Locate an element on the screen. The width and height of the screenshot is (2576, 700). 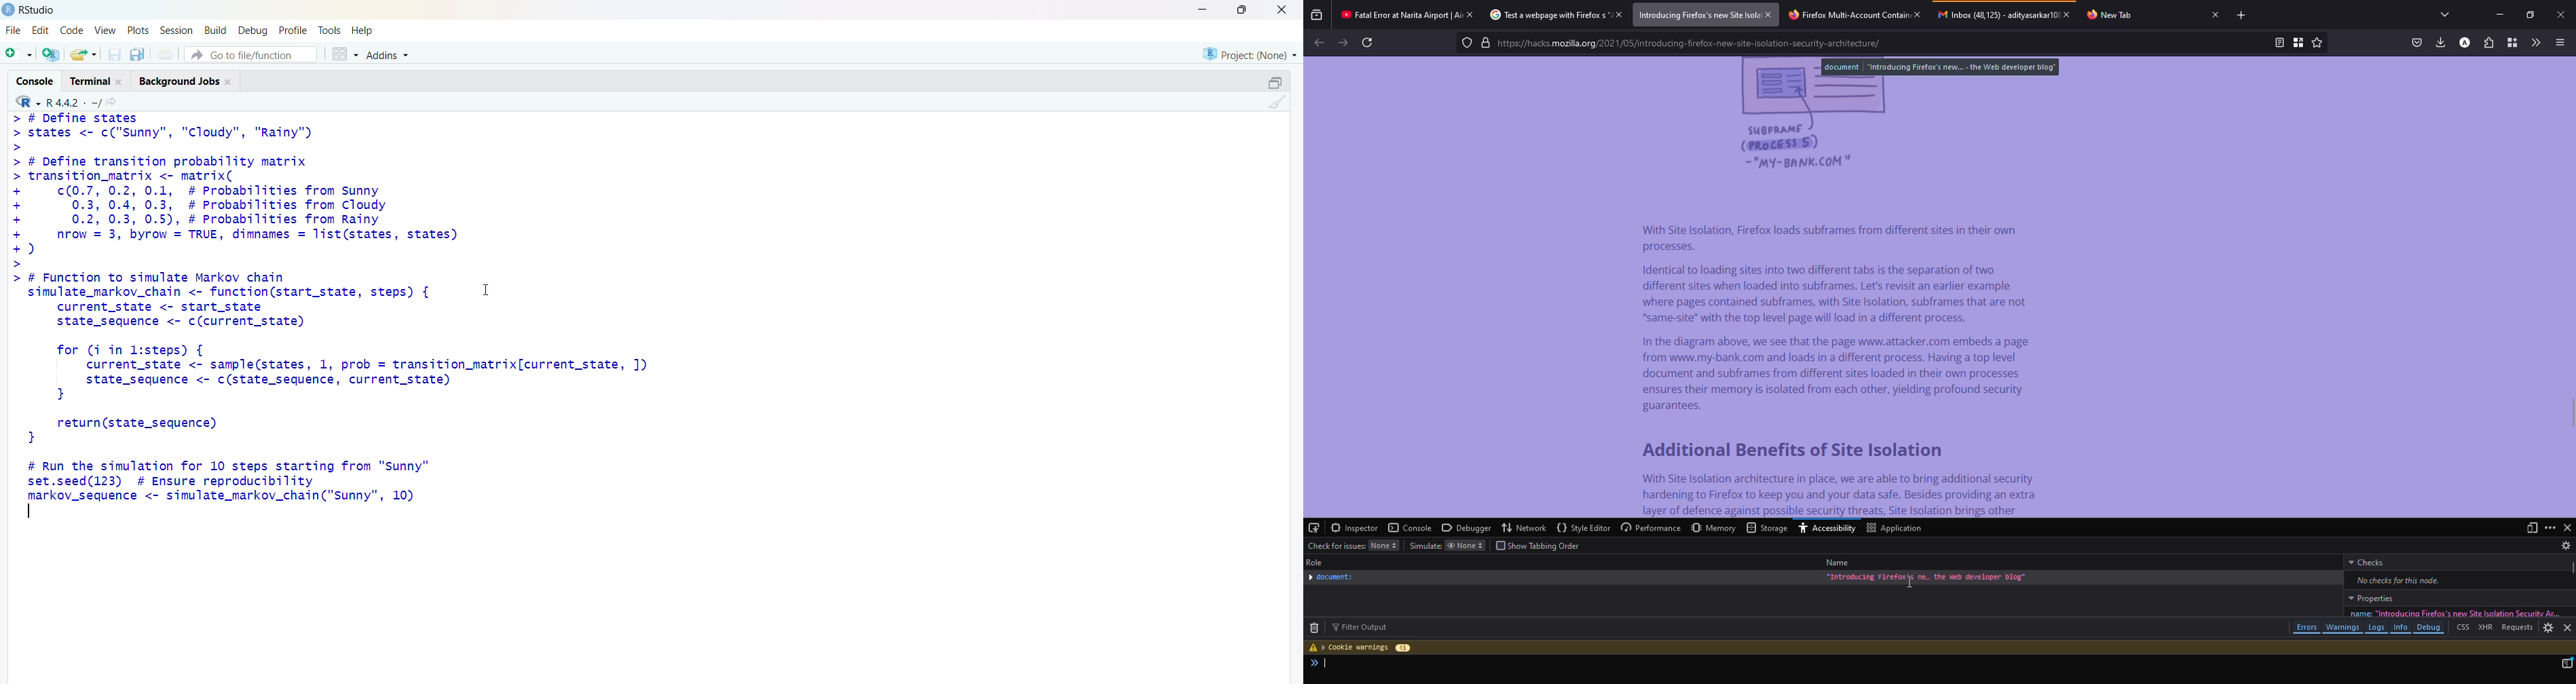
close is located at coordinates (1282, 10).